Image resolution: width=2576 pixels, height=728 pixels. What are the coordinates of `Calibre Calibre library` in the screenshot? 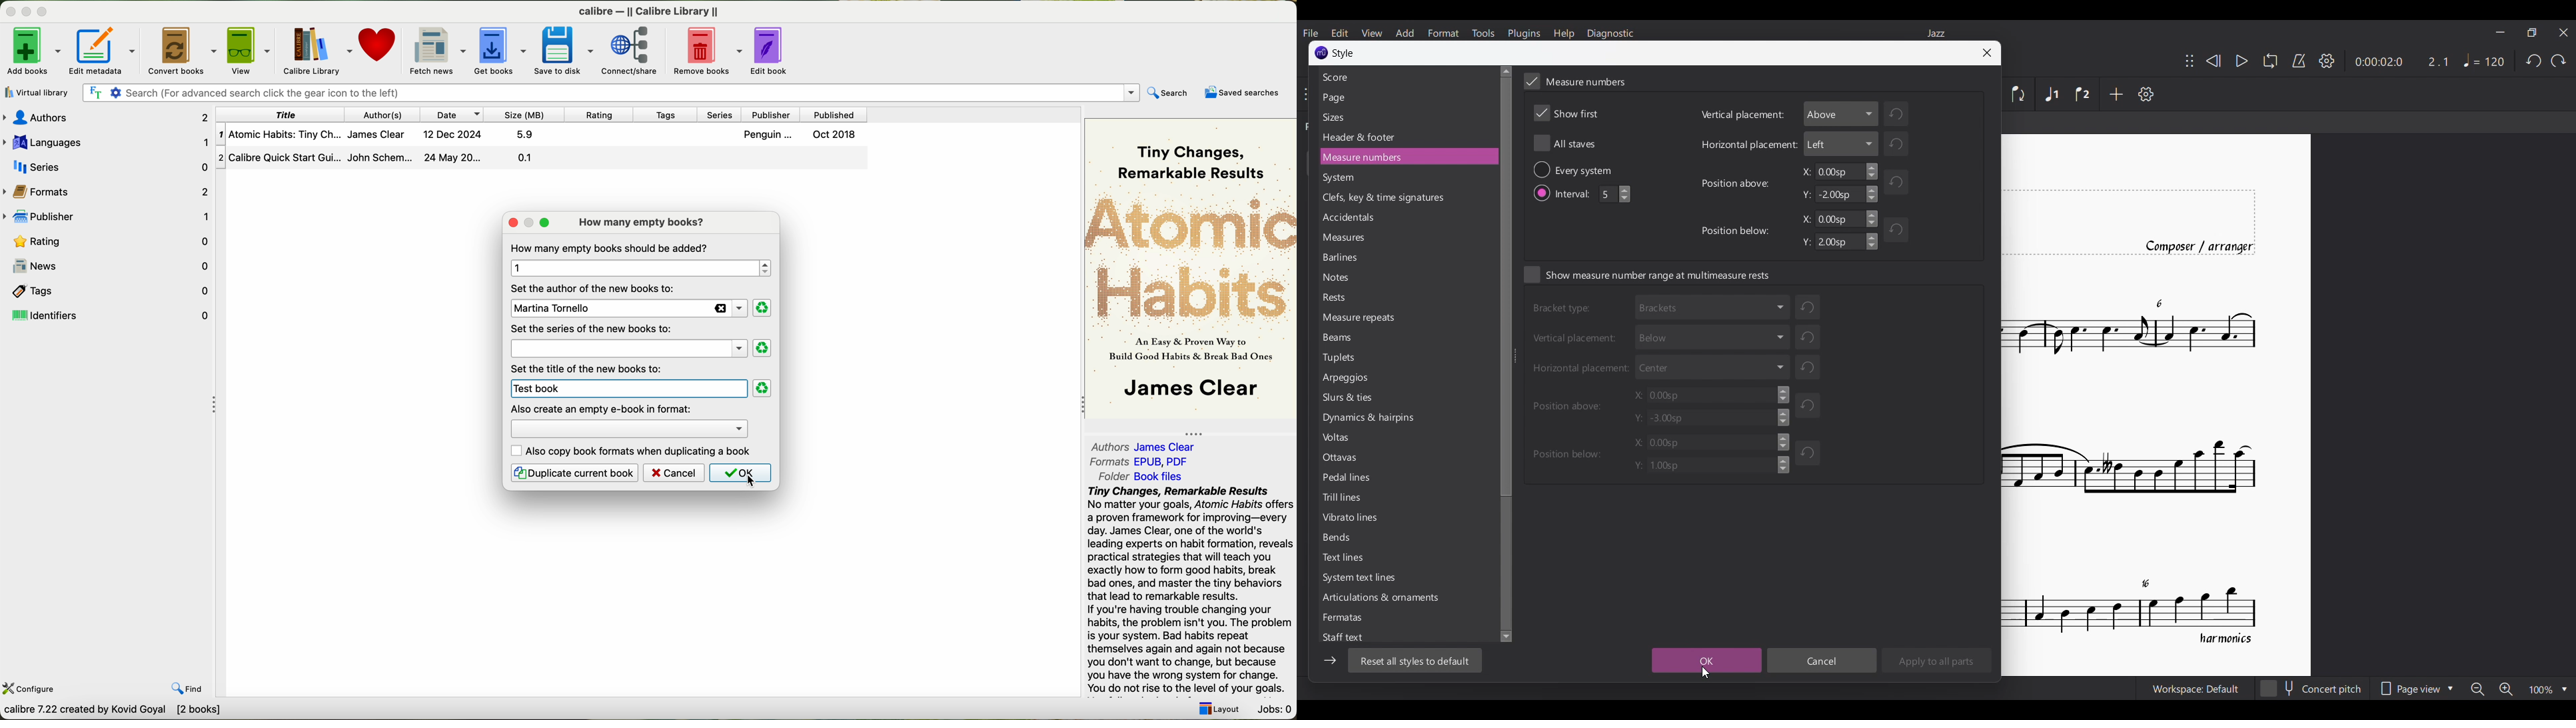 It's located at (652, 12).